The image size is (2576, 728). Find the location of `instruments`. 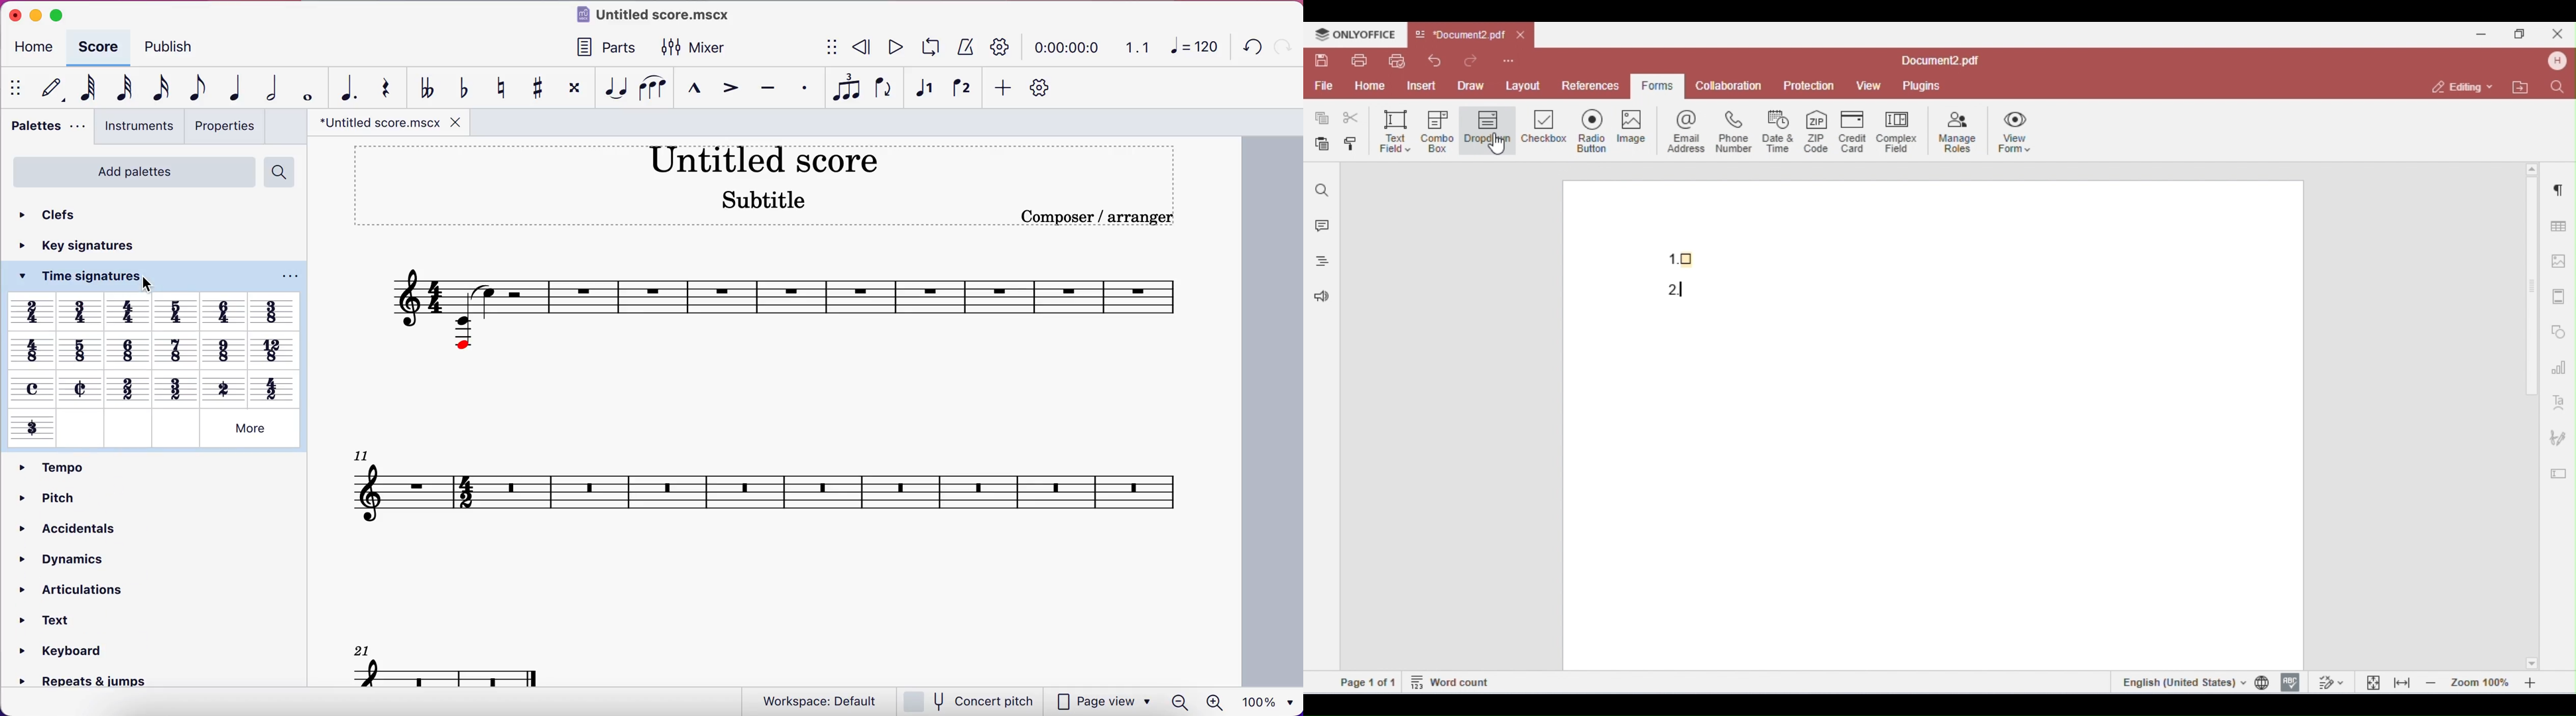

instruments is located at coordinates (134, 128).